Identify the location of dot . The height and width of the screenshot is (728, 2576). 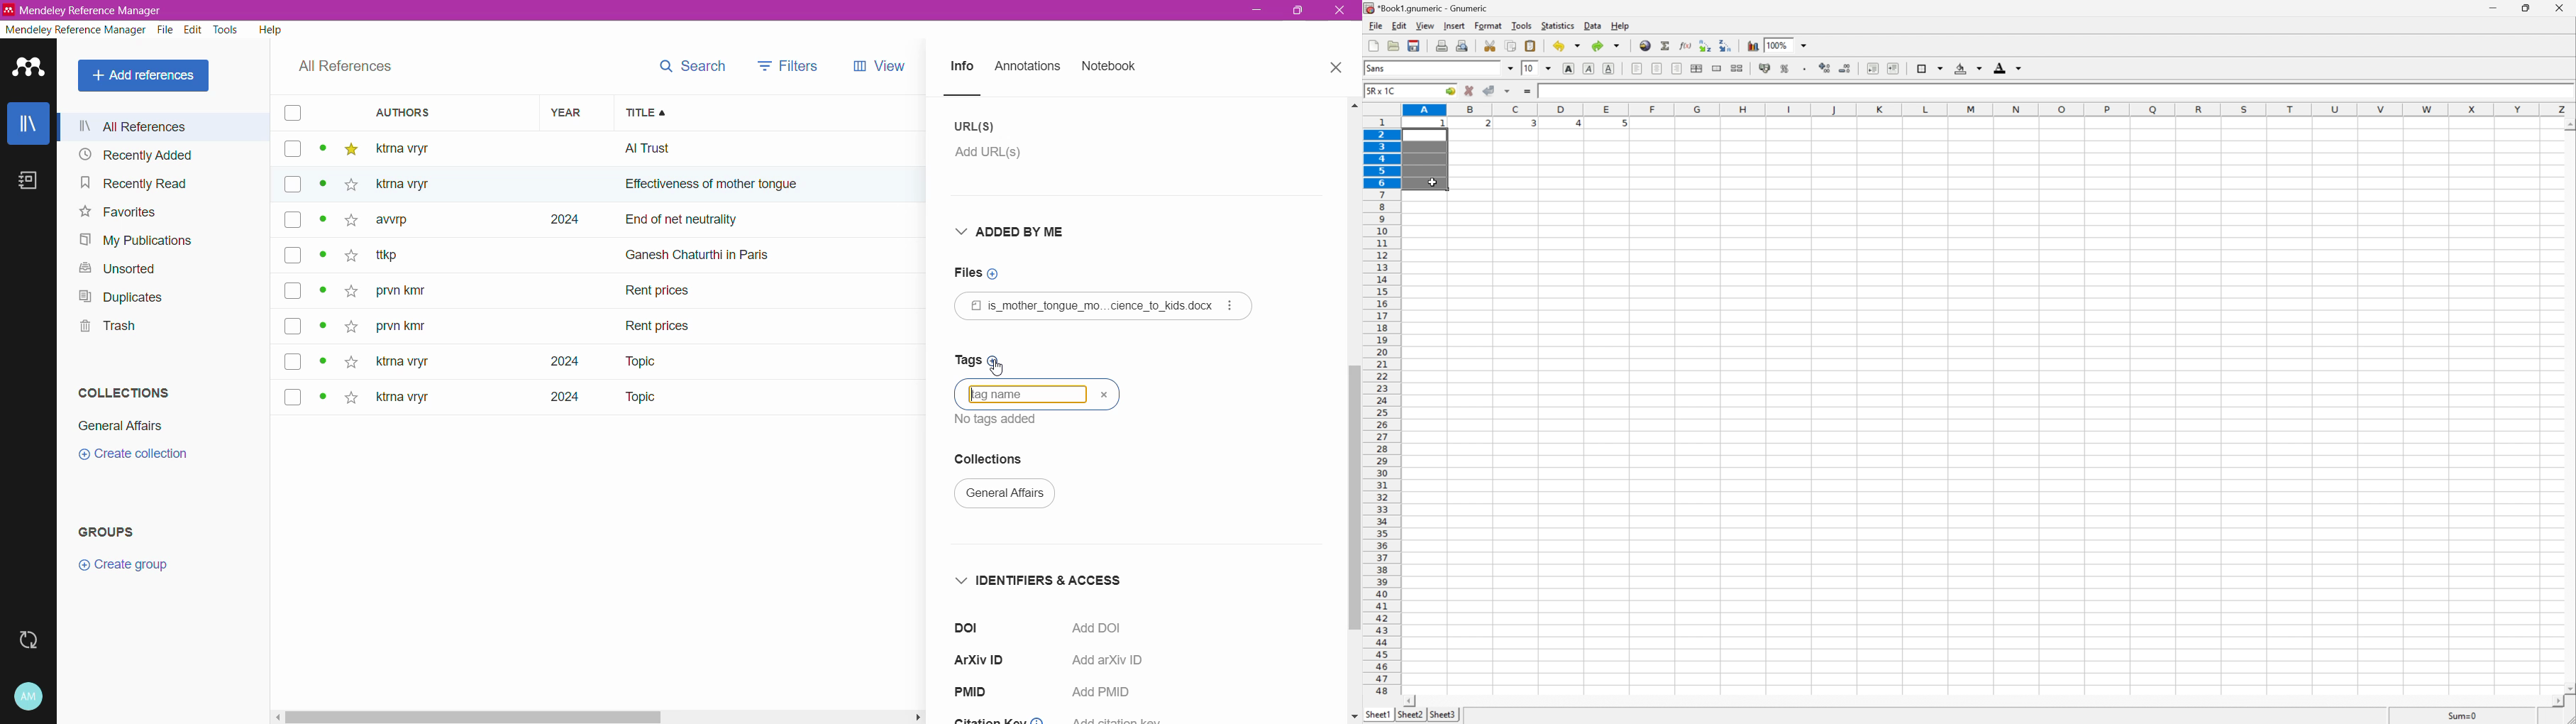
(324, 361).